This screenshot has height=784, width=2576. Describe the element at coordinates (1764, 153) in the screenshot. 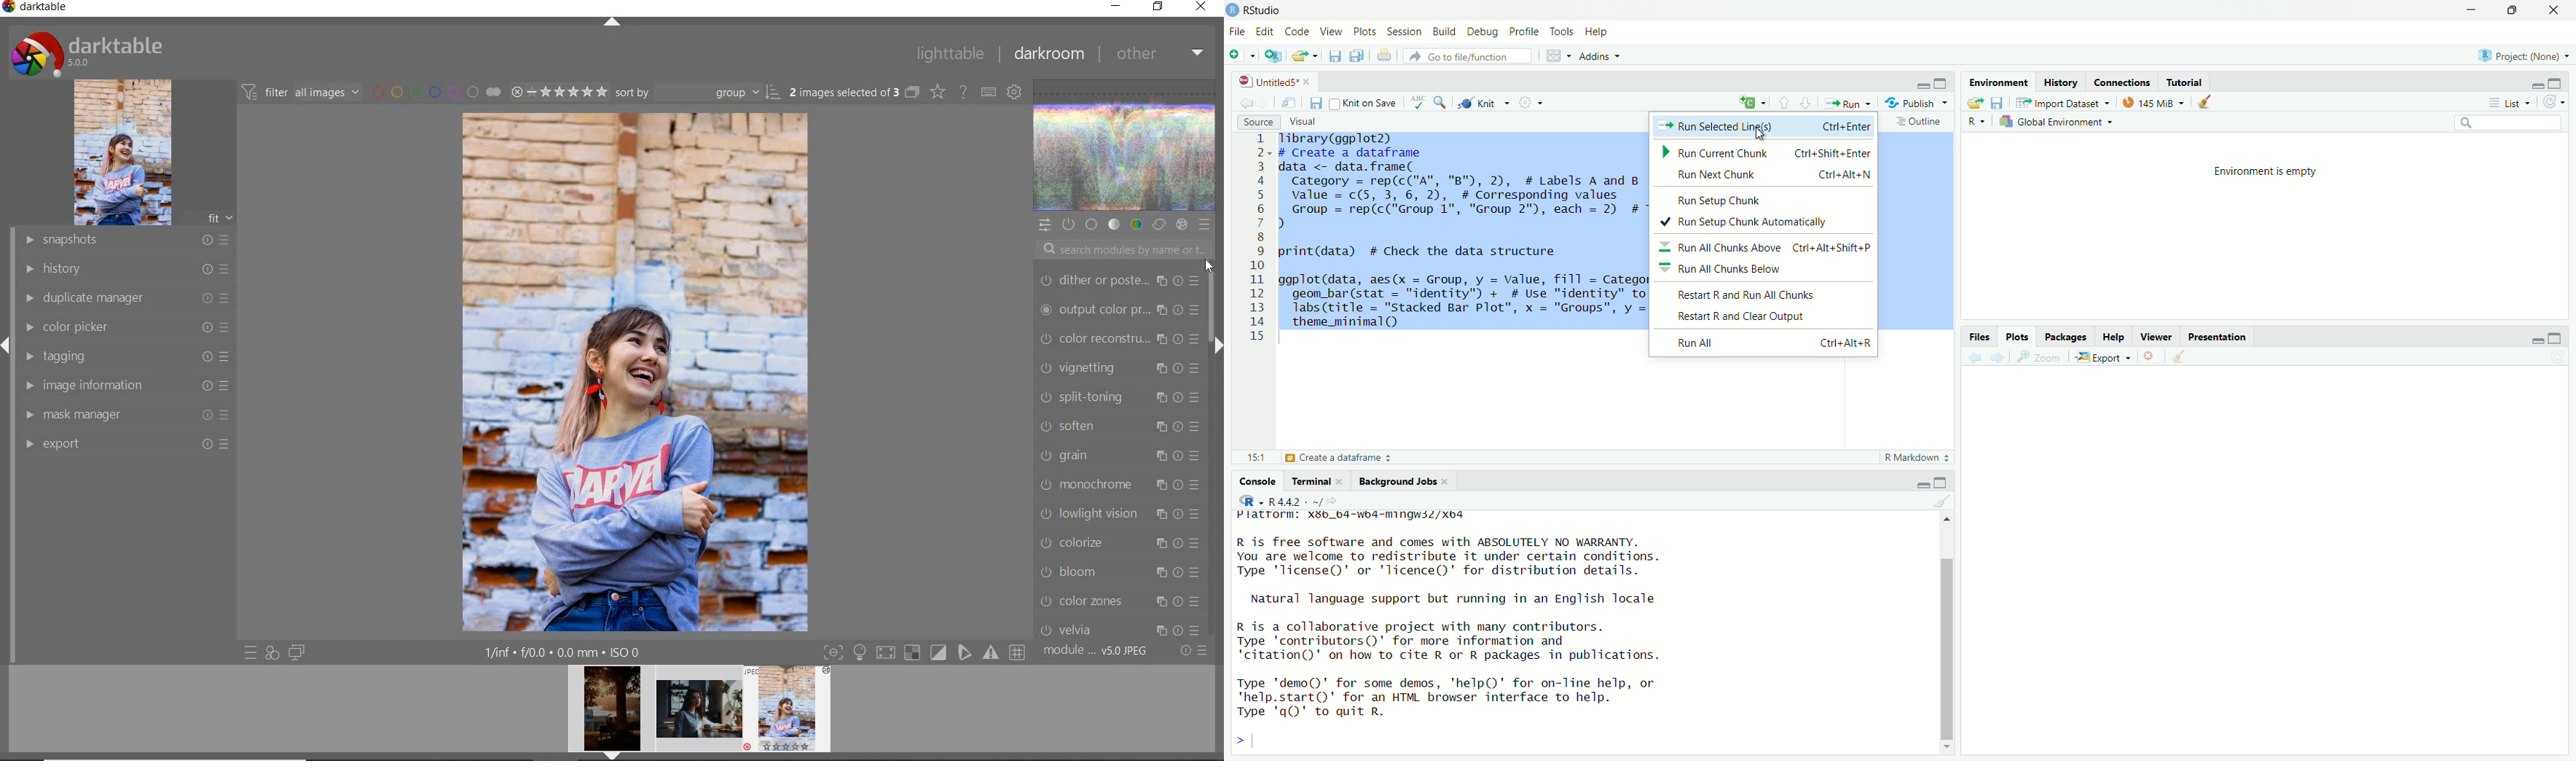

I see `» Run Current Chunk ~~ Ctrl+Shift+Enter` at that location.